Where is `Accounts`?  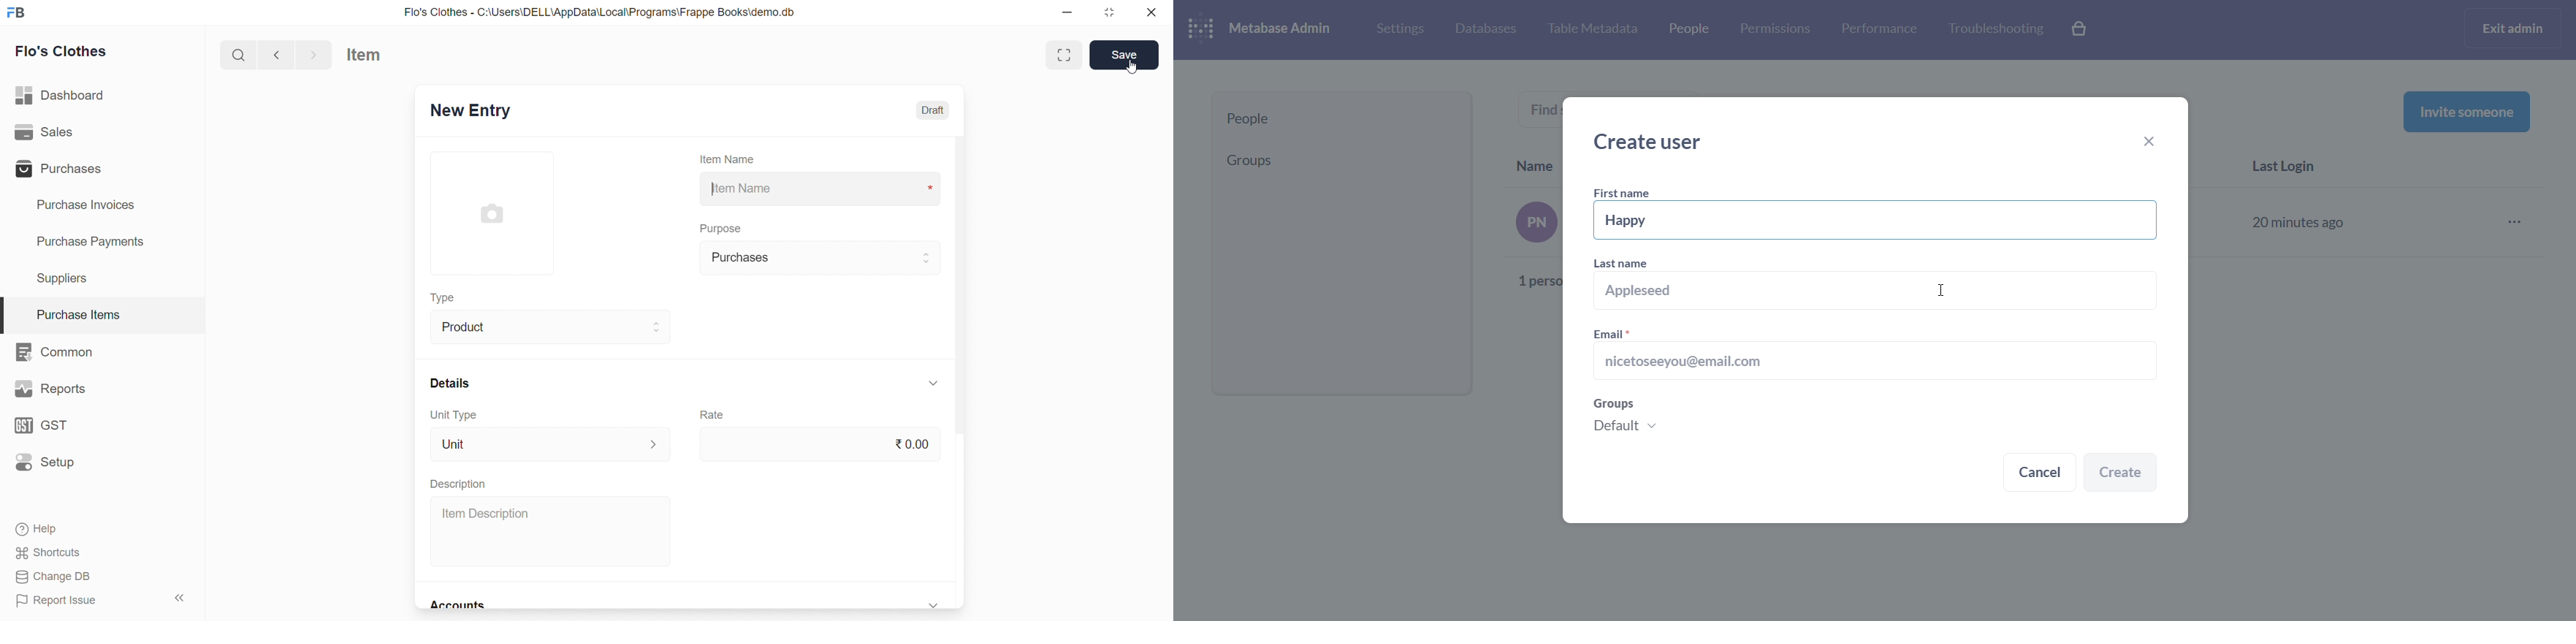
Accounts is located at coordinates (461, 606).